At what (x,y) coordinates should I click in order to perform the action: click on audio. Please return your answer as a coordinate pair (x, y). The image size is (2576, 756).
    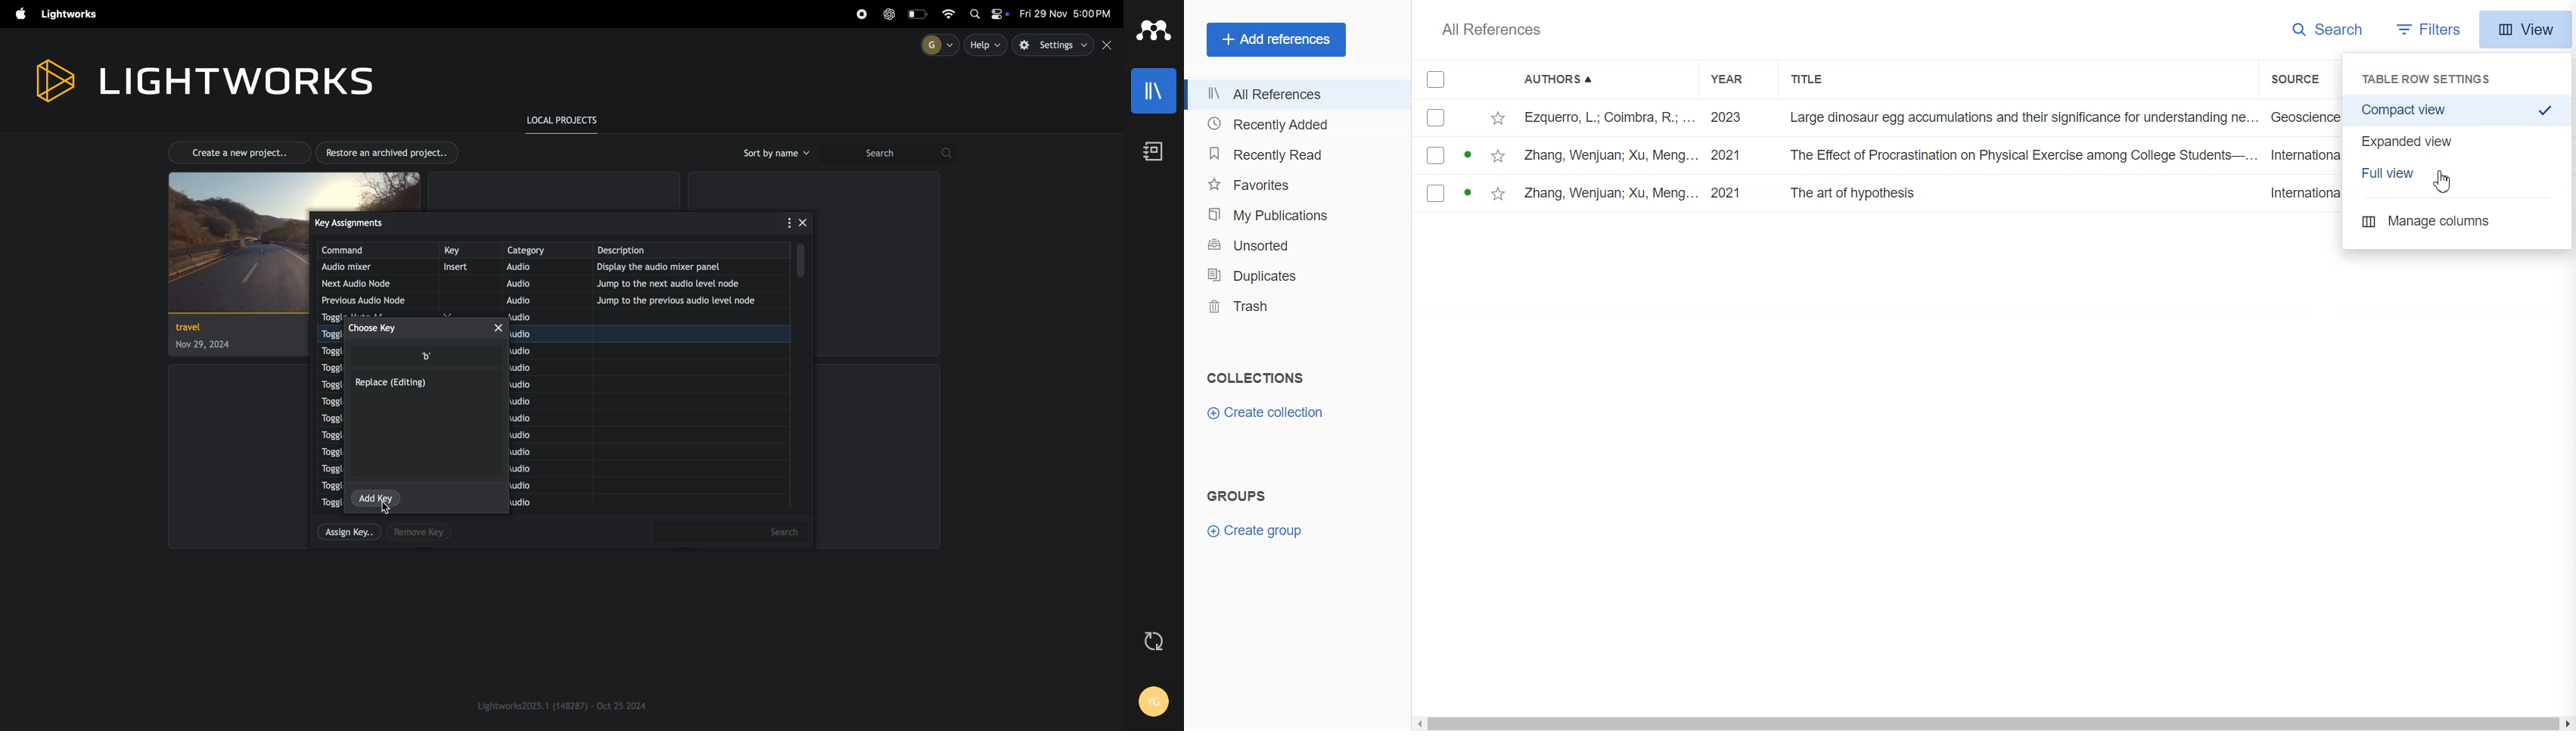
    Looking at the image, I should click on (534, 299).